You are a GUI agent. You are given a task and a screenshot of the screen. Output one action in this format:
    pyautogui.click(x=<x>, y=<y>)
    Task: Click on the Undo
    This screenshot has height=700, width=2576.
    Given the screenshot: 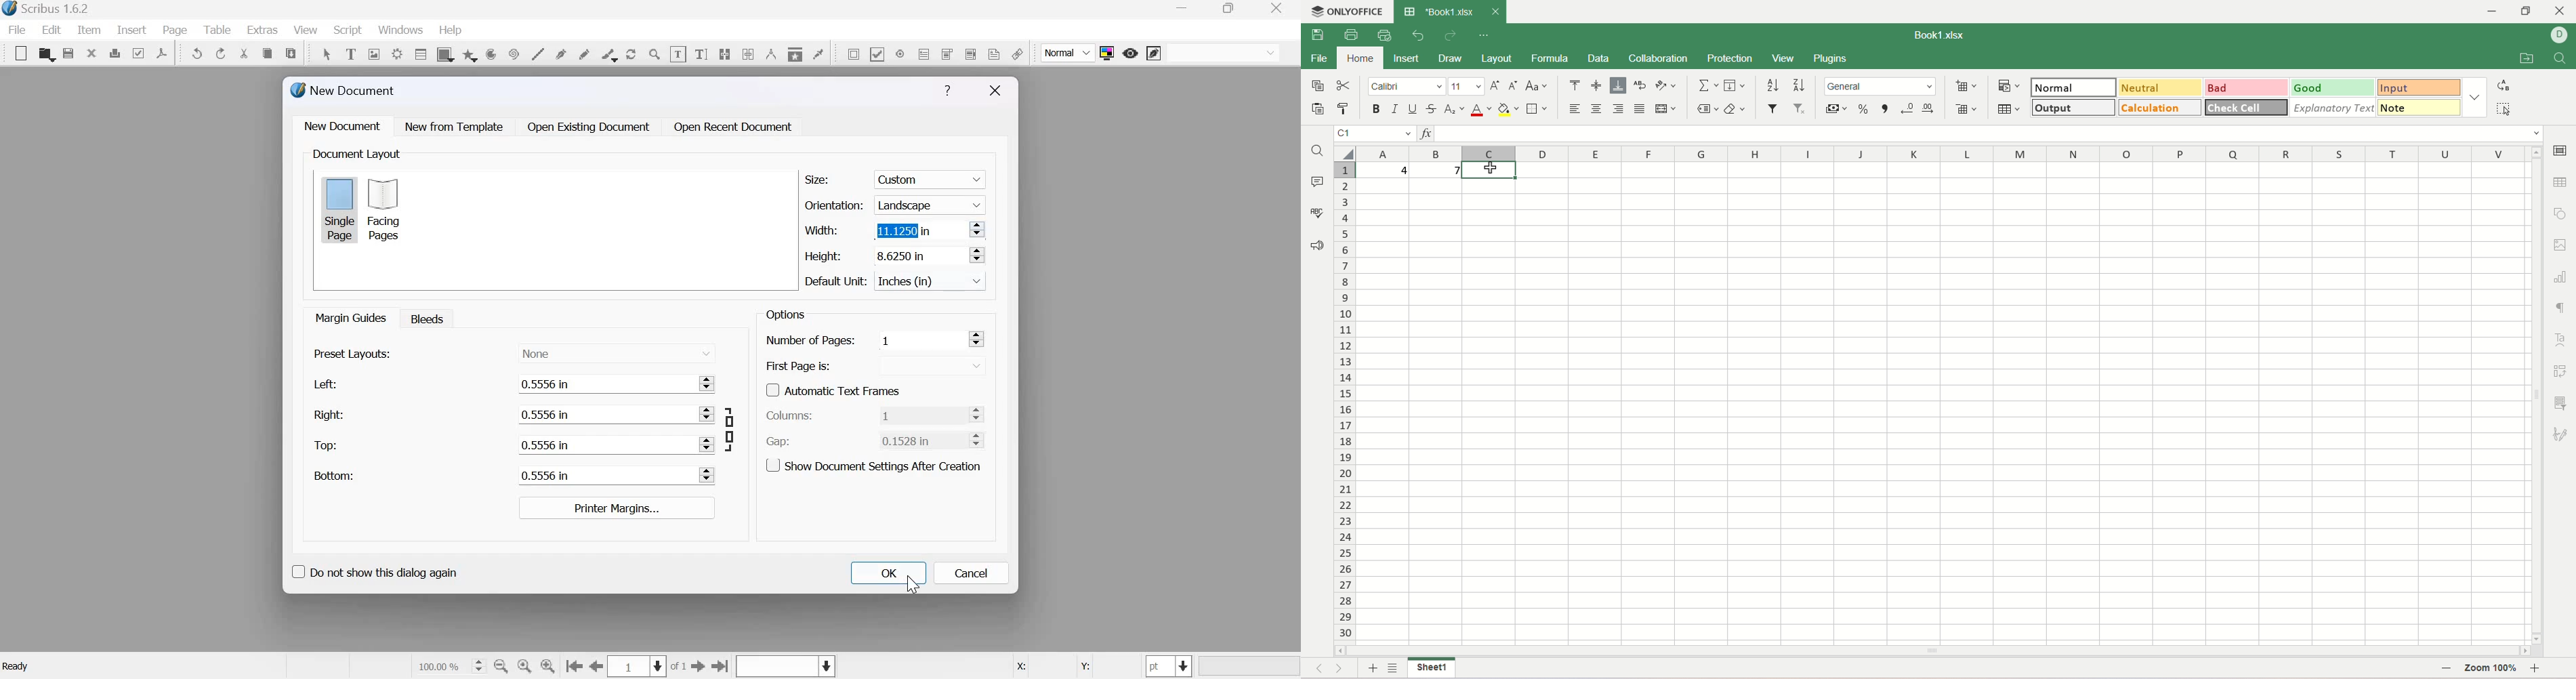 What is the action you would take?
    pyautogui.click(x=198, y=54)
    